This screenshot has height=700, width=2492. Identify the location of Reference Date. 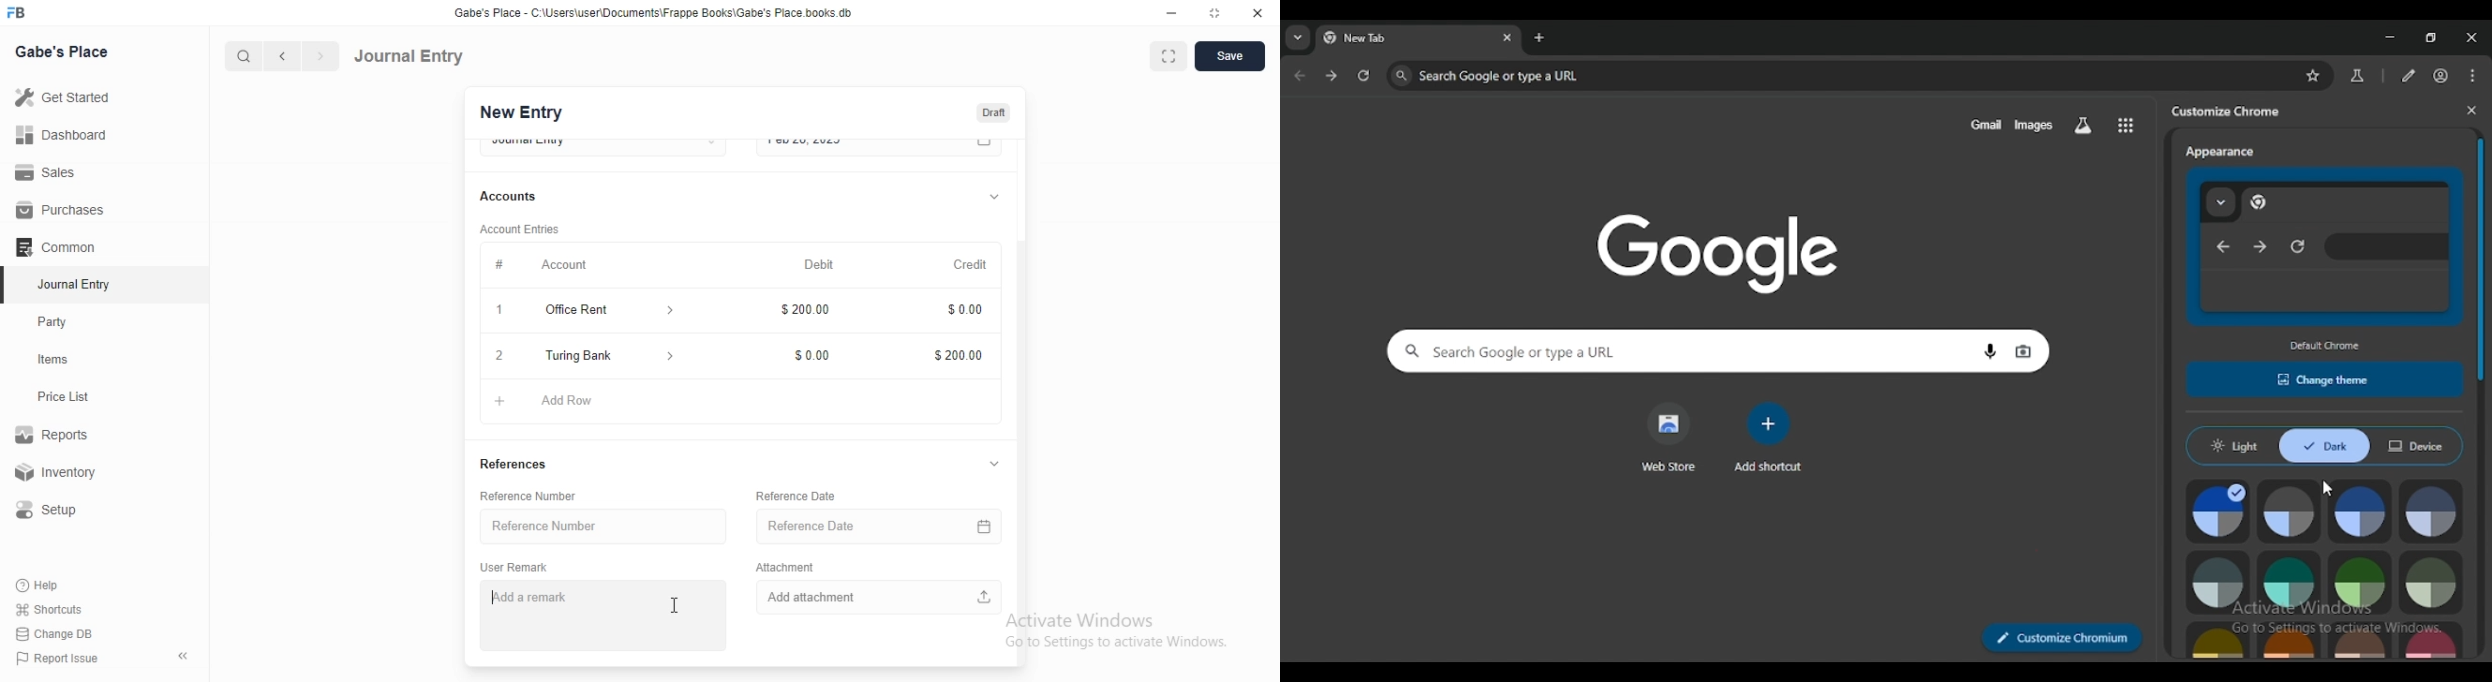
(801, 492).